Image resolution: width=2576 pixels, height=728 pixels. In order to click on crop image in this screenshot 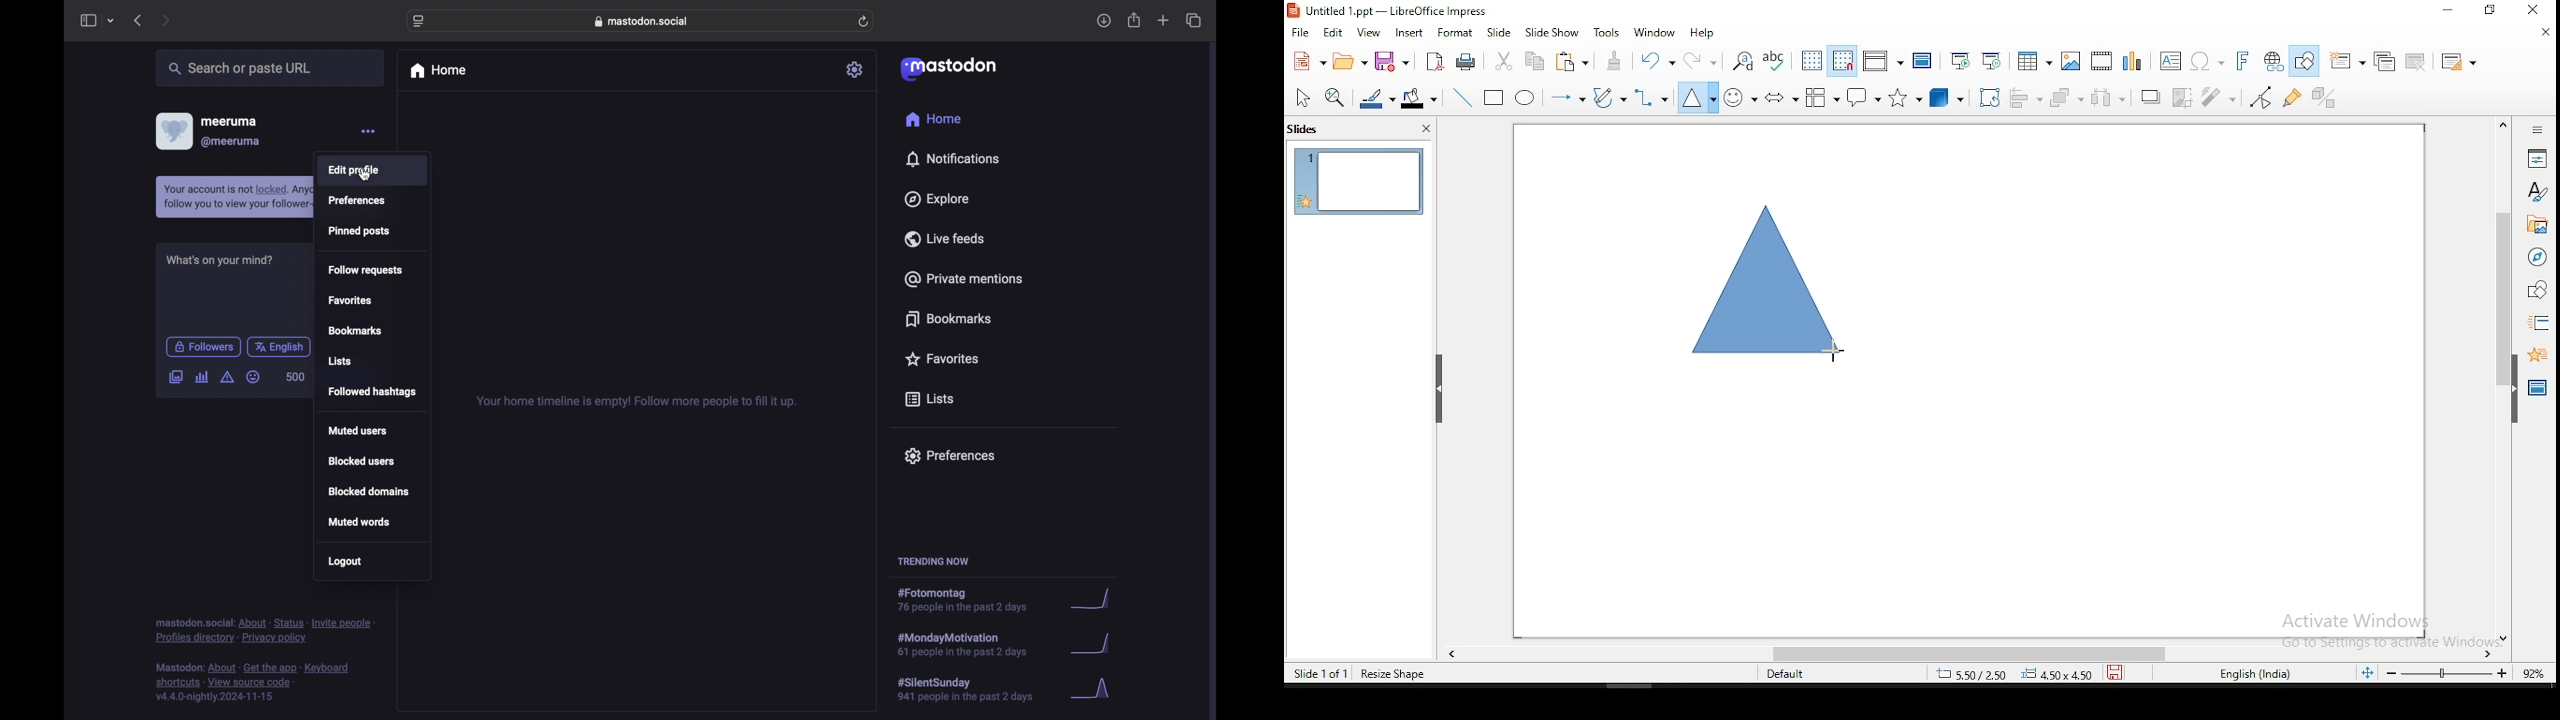, I will do `click(2184, 96)`.